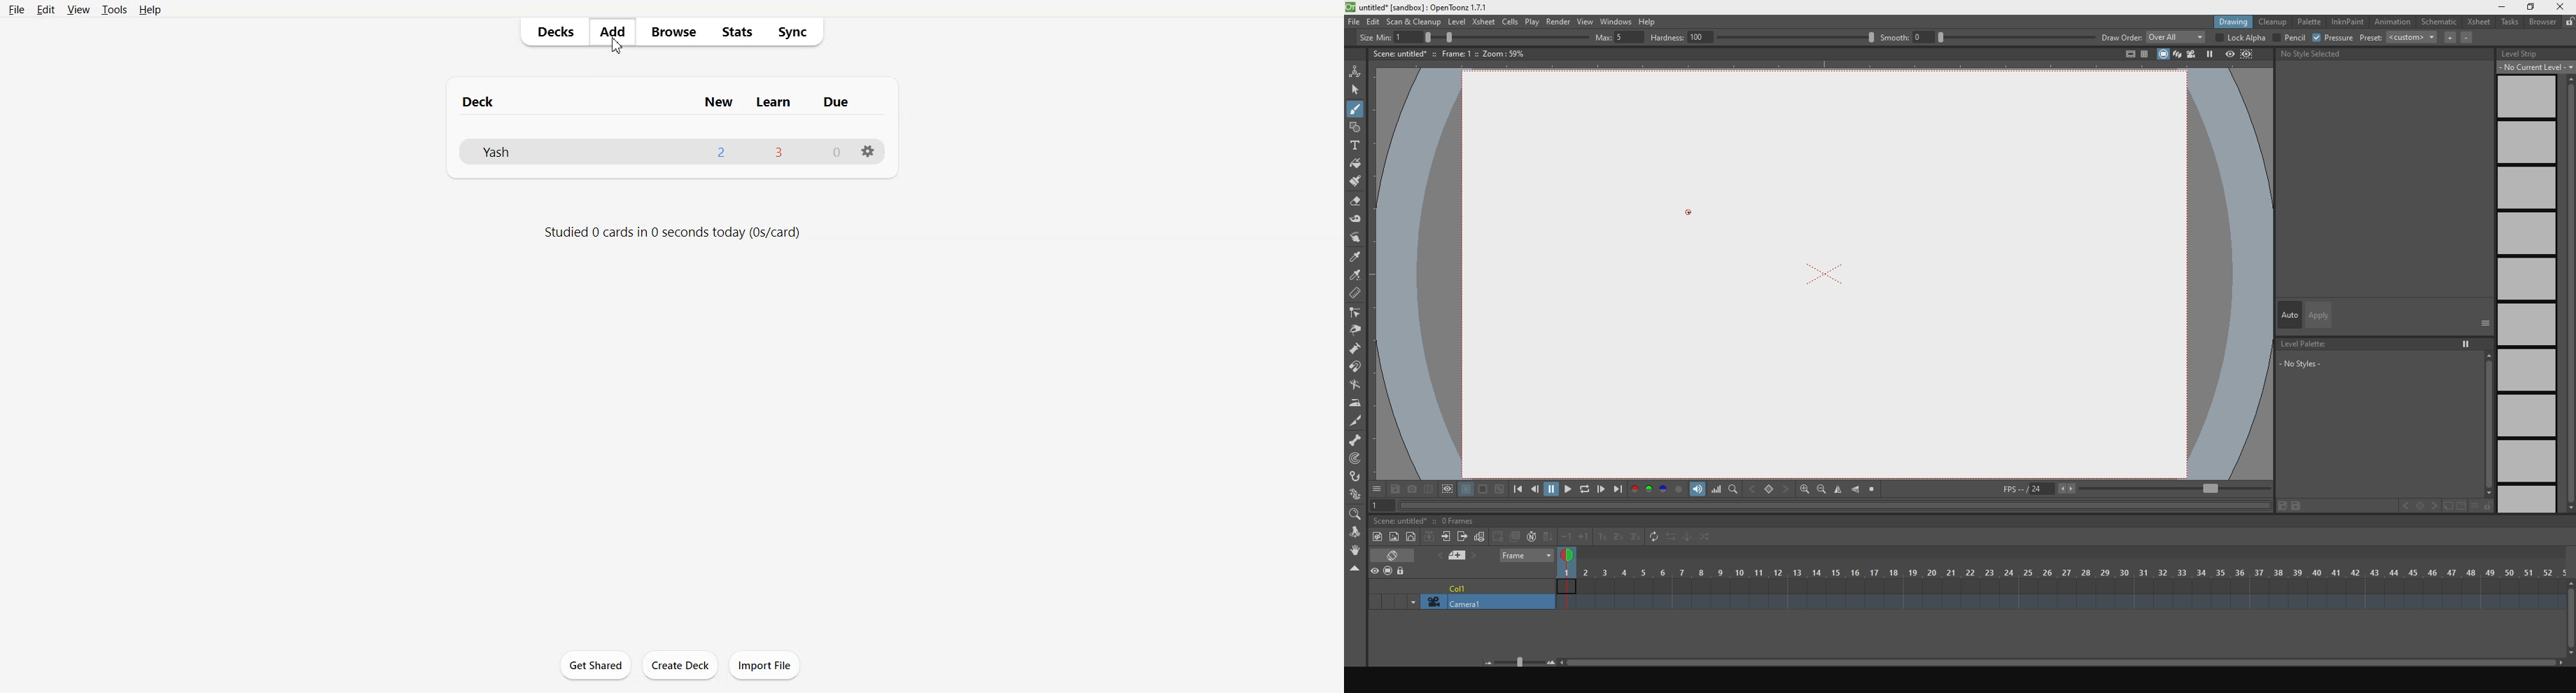  What do you see at coordinates (2561, 6) in the screenshot?
I see `close` at bounding box center [2561, 6].